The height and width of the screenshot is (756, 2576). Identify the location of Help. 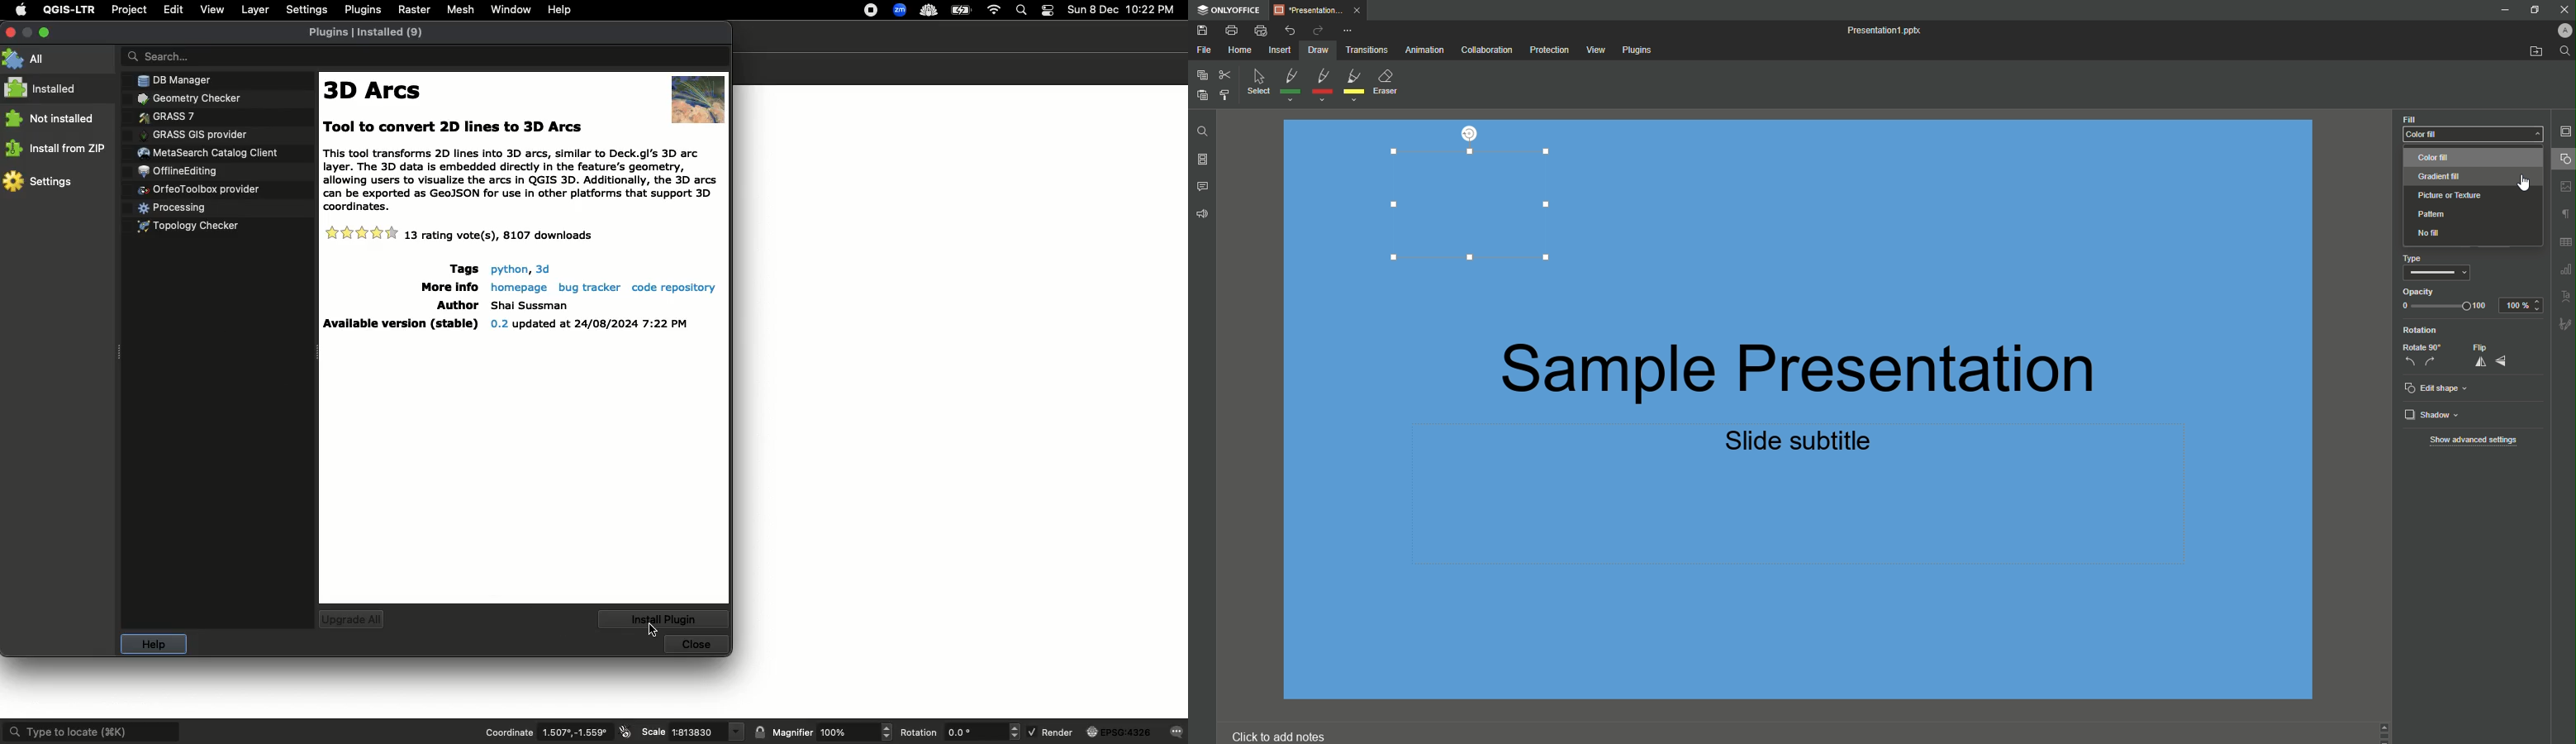
(150, 645).